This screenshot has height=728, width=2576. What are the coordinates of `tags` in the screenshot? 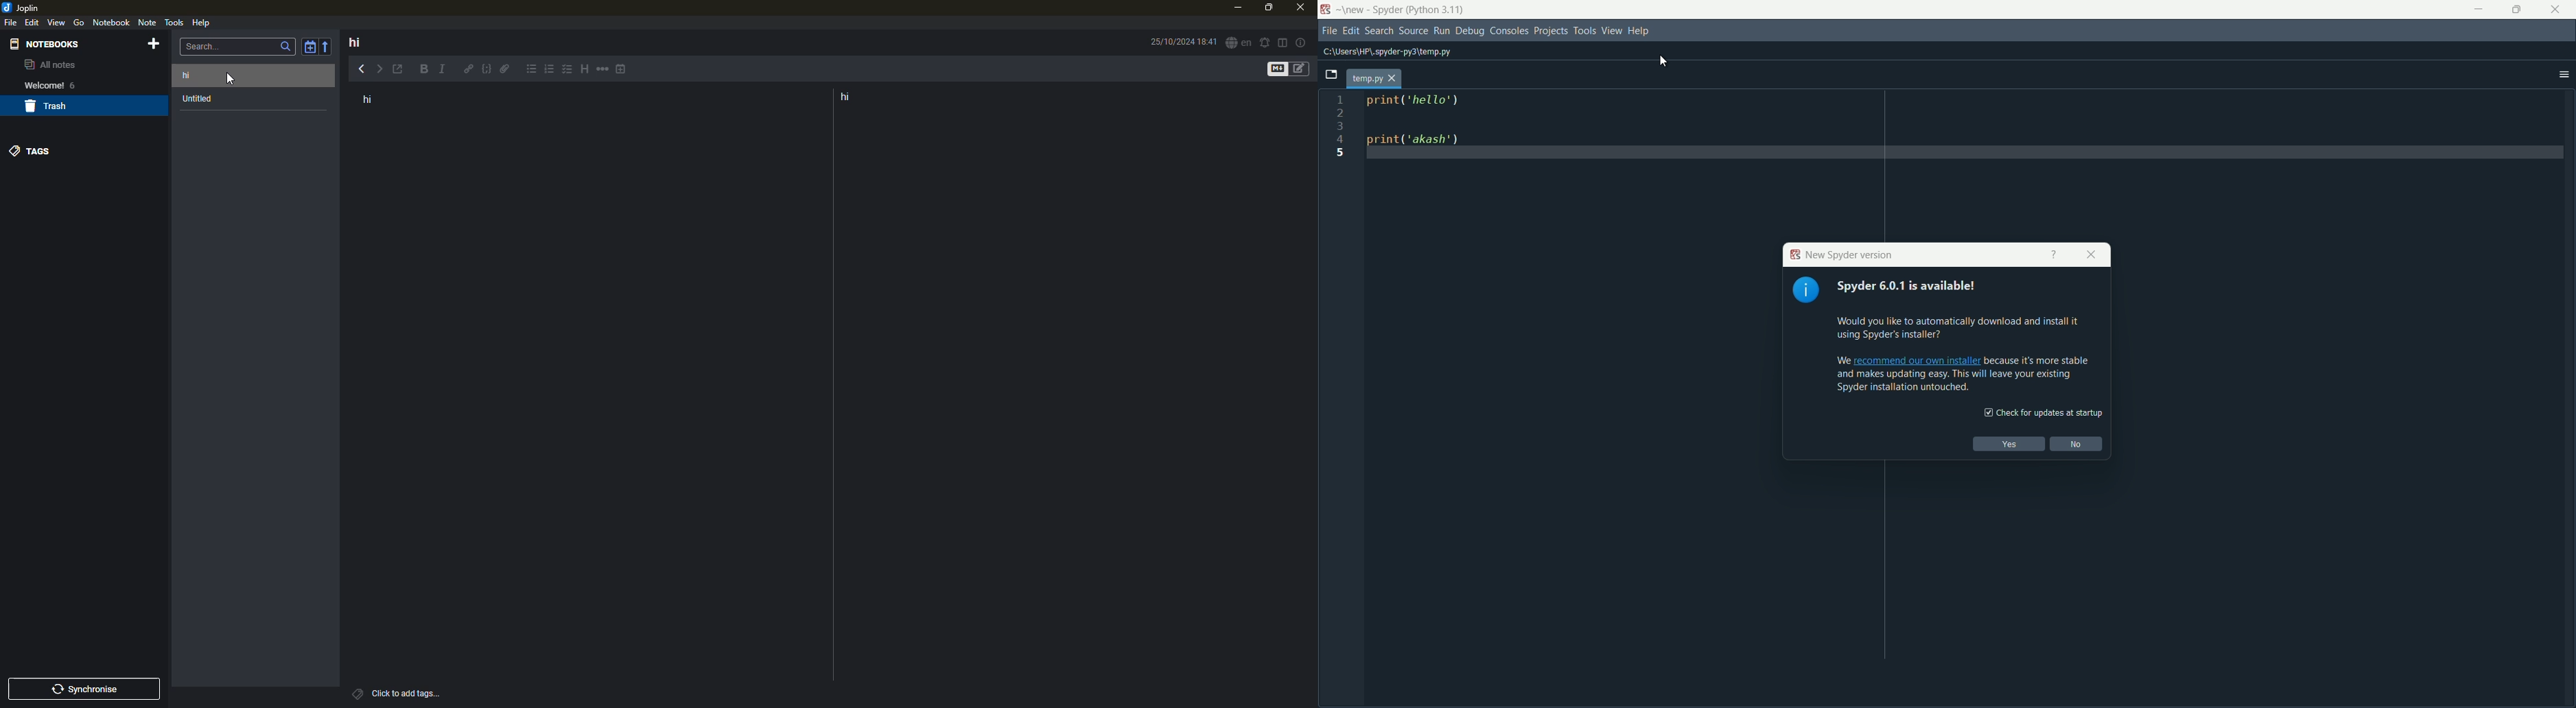 It's located at (33, 150).